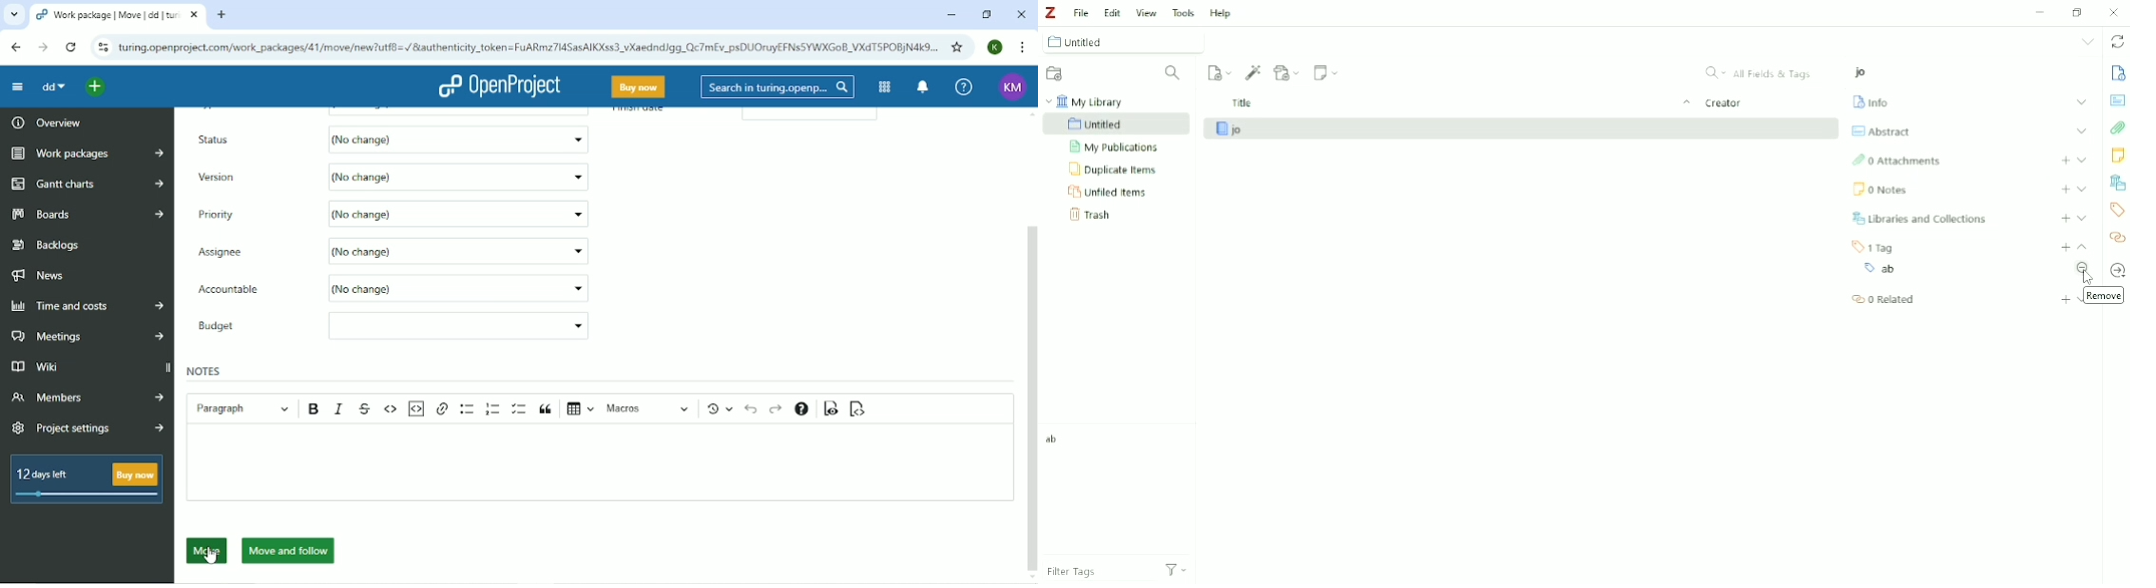  I want to click on Sync, so click(2116, 43).